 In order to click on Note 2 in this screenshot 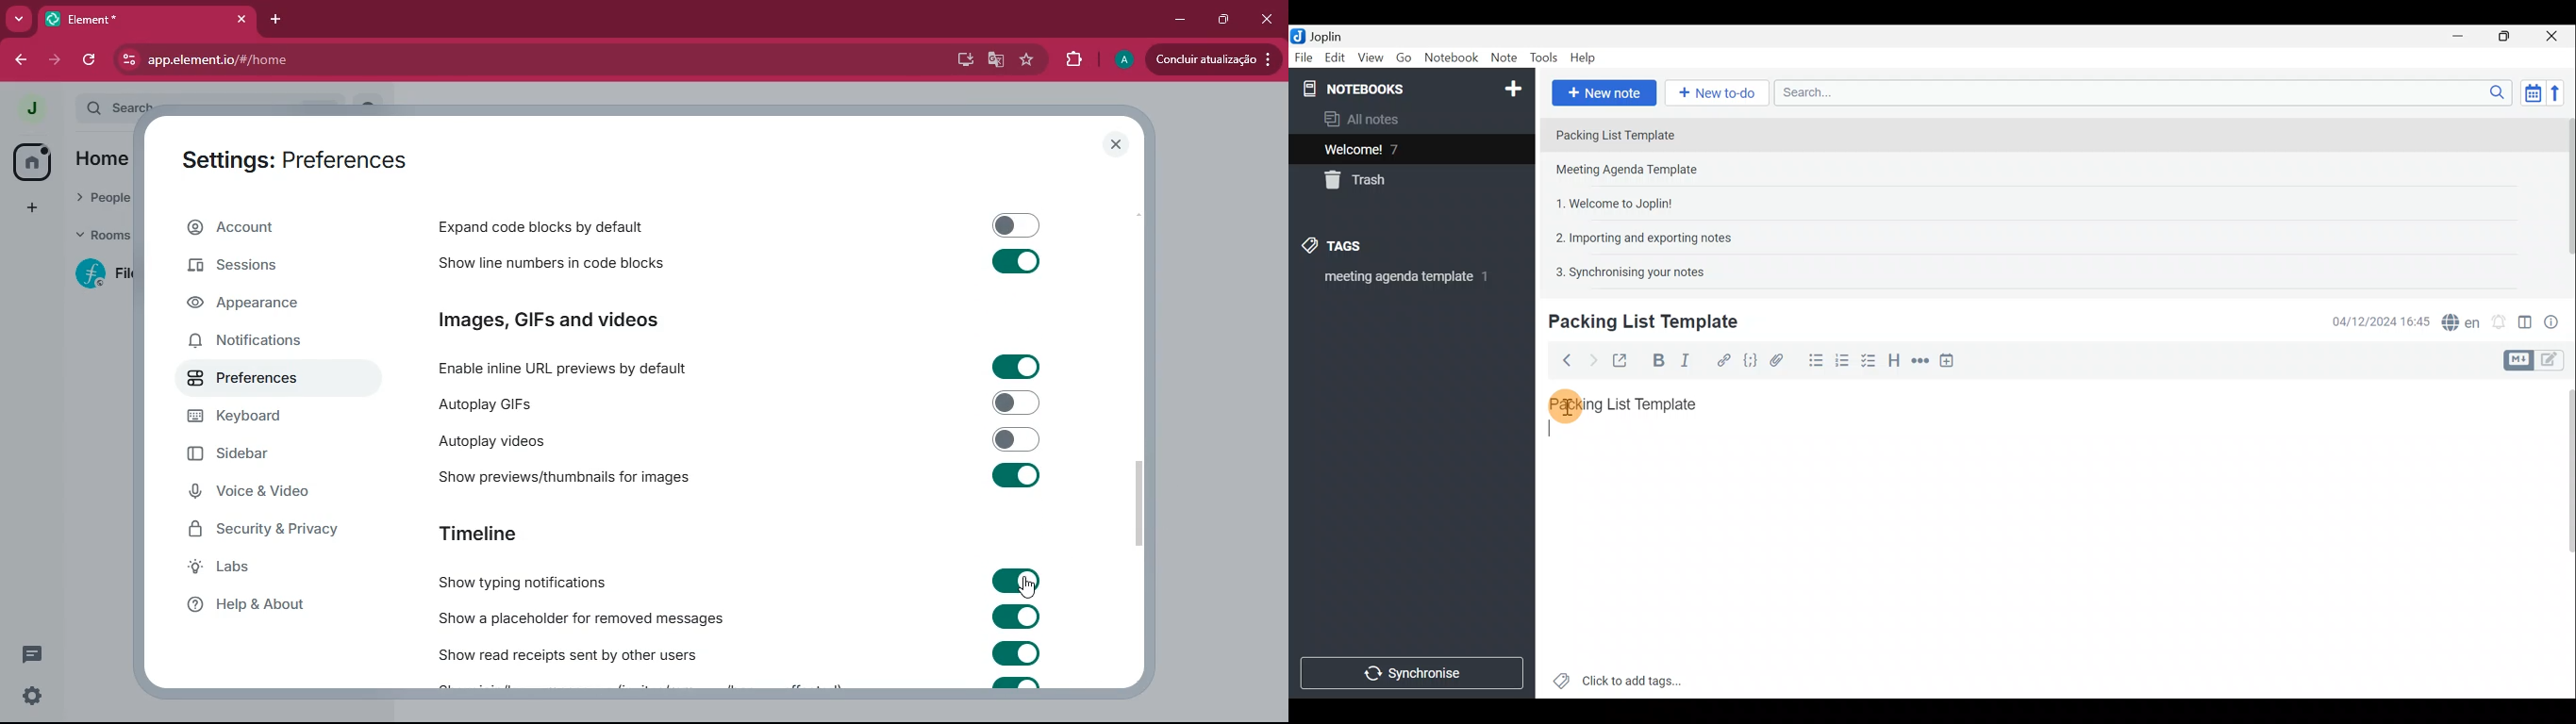, I will do `click(1640, 171)`.